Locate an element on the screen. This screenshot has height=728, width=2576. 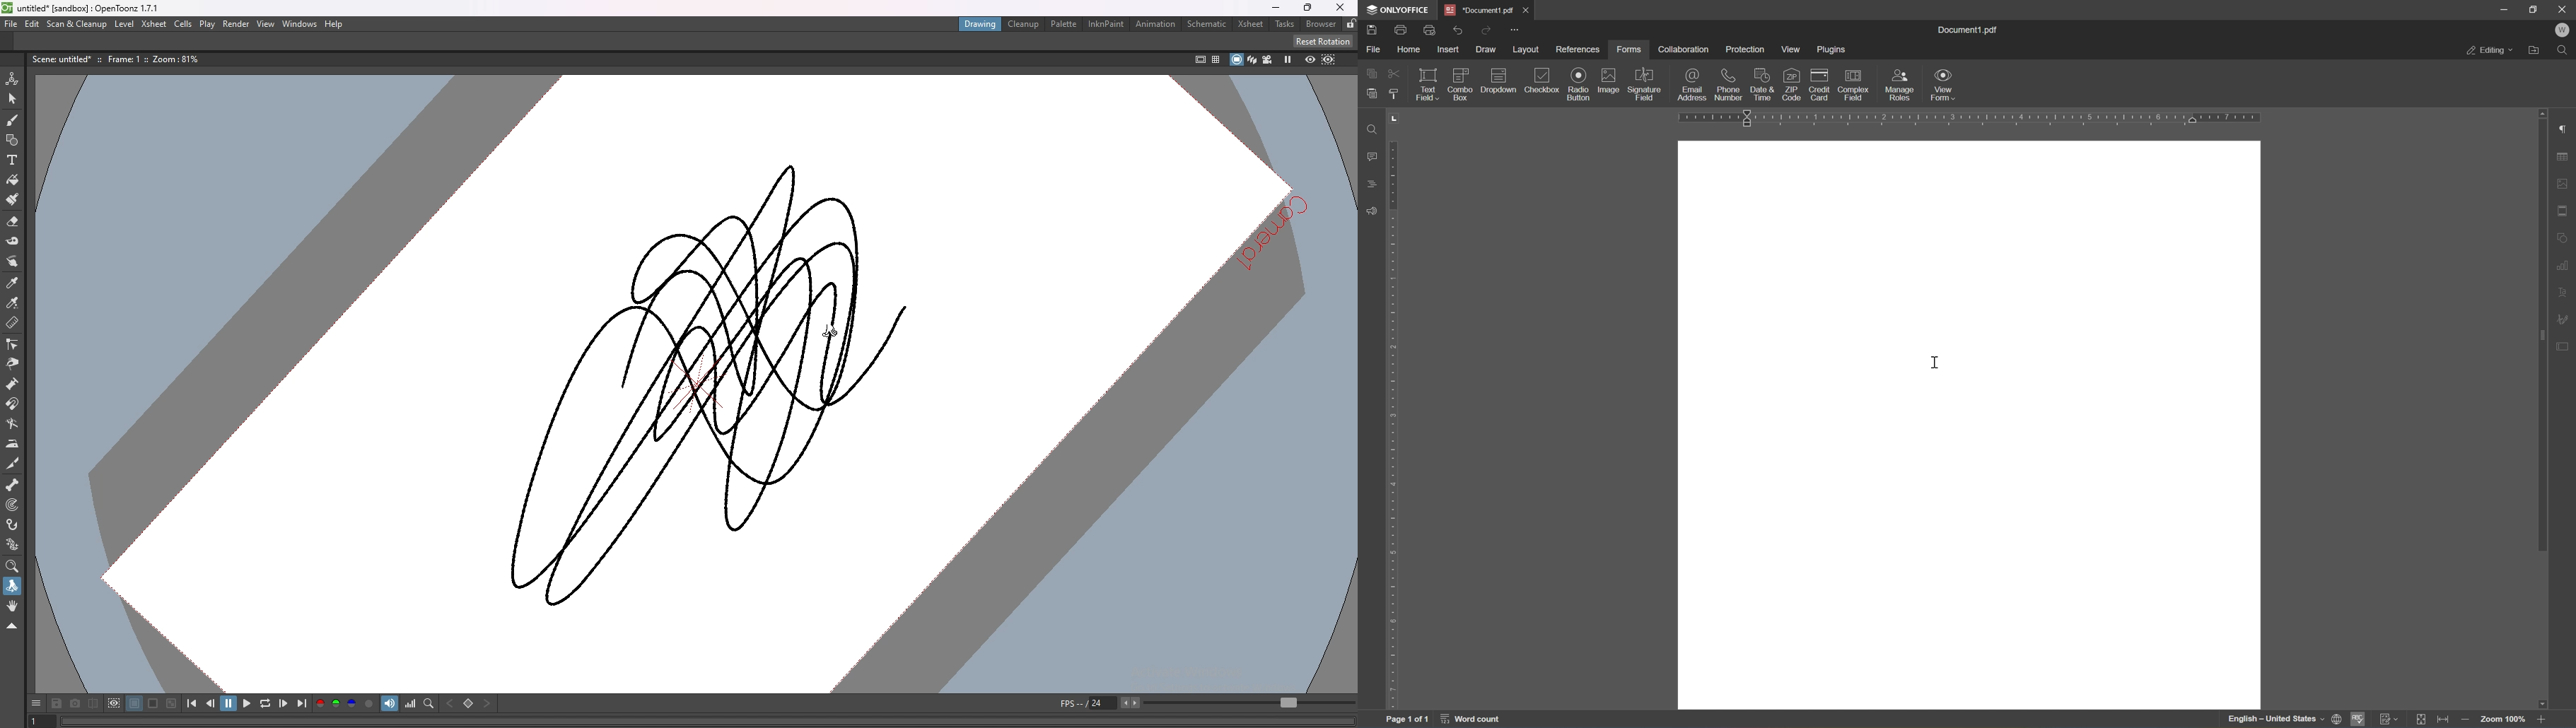
selection tool is located at coordinates (12, 99).